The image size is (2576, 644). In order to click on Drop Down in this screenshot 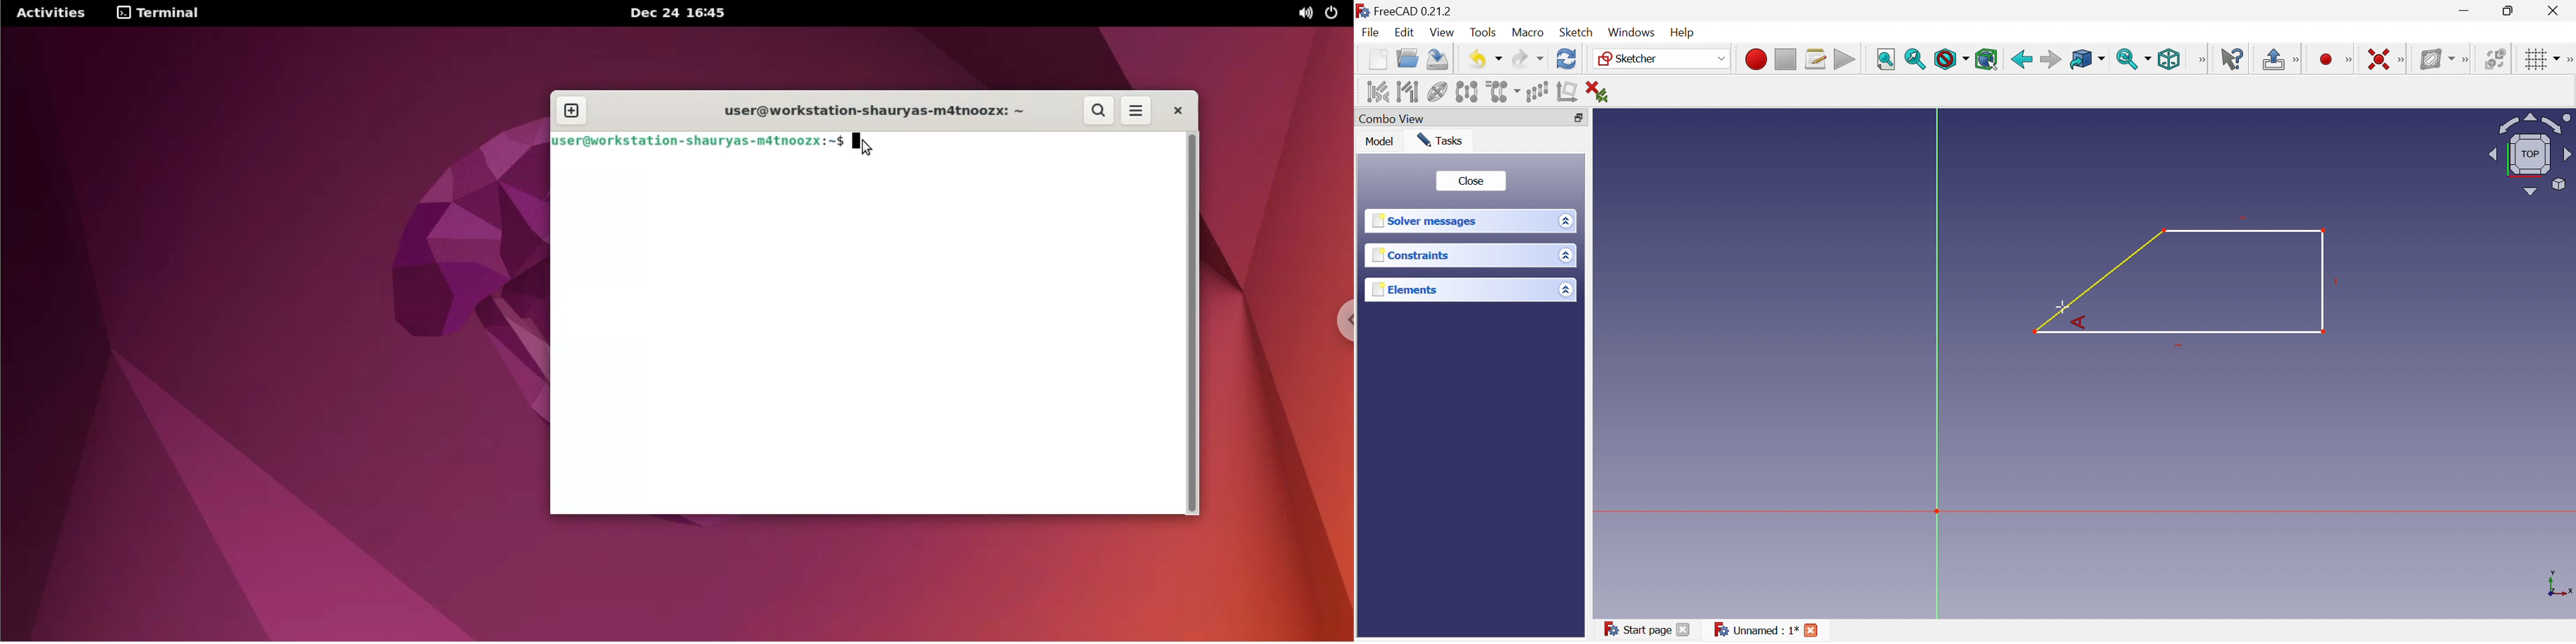, I will do `click(1719, 58)`.